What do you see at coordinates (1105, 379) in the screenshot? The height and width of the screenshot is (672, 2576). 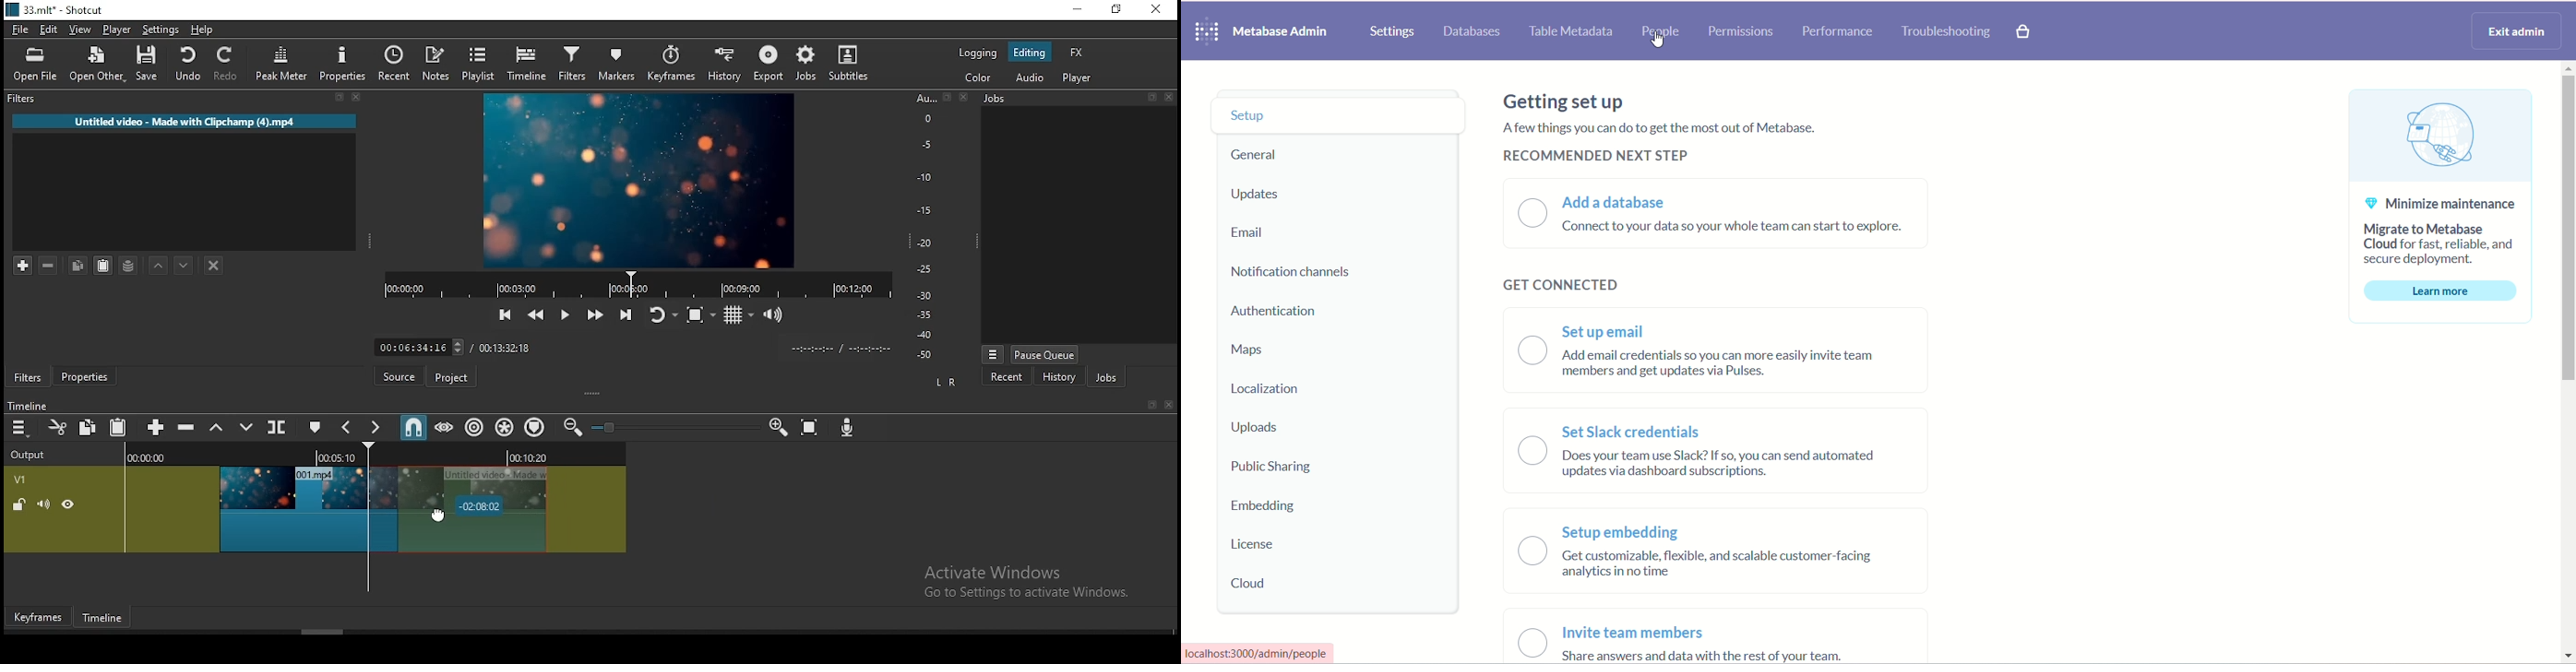 I see `jobs` at bounding box center [1105, 379].